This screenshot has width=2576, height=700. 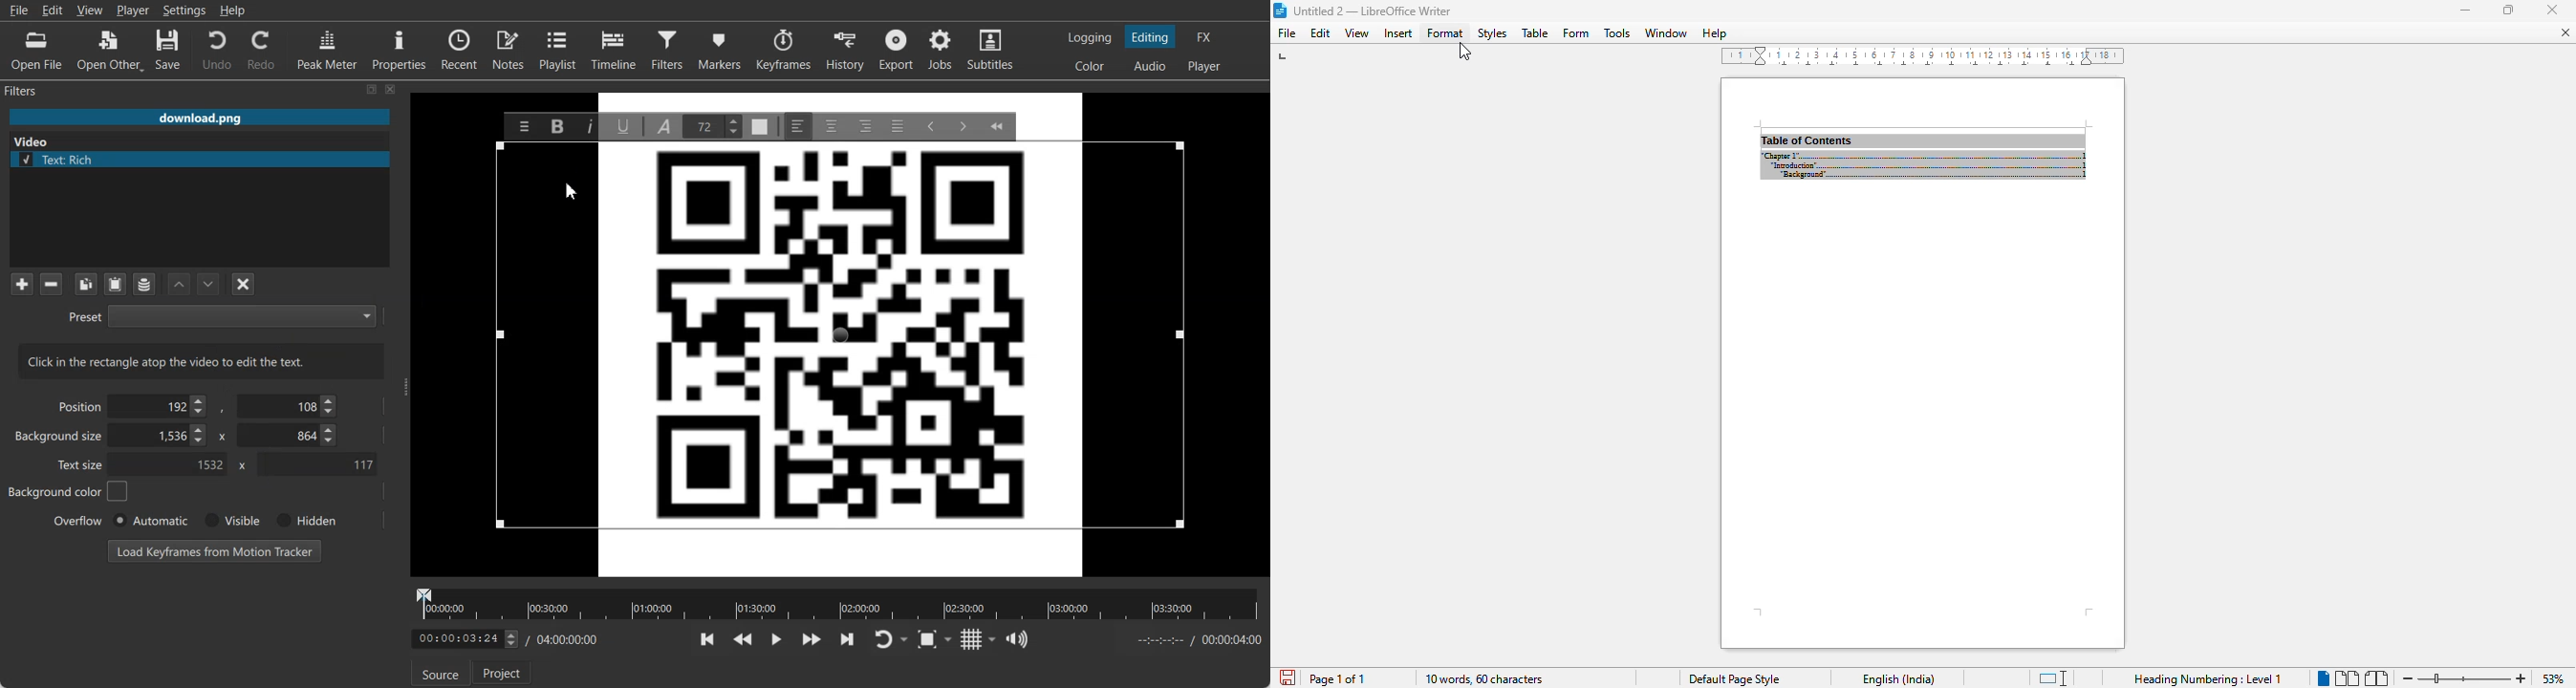 What do you see at coordinates (664, 126) in the screenshot?
I see `Font` at bounding box center [664, 126].